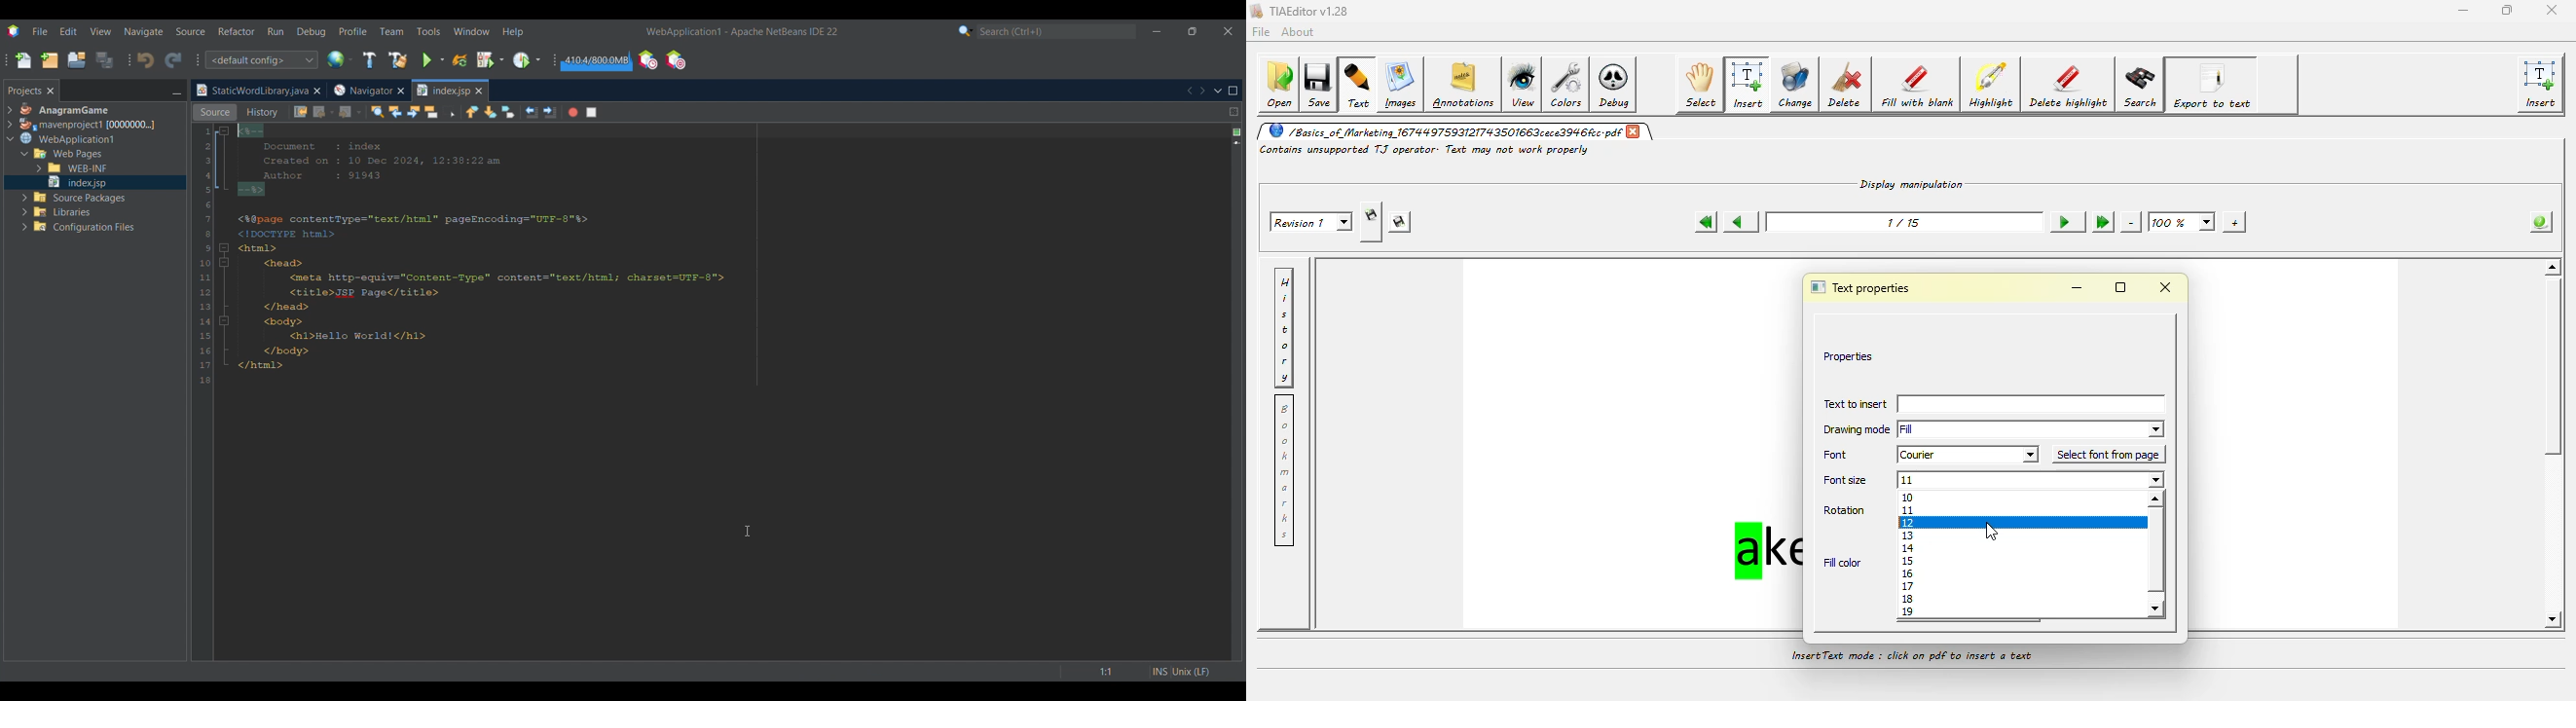 The image size is (2576, 728). What do you see at coordinates (1359, 86) in the screenshot?
I see `text` at bounding box center [1359, 86].